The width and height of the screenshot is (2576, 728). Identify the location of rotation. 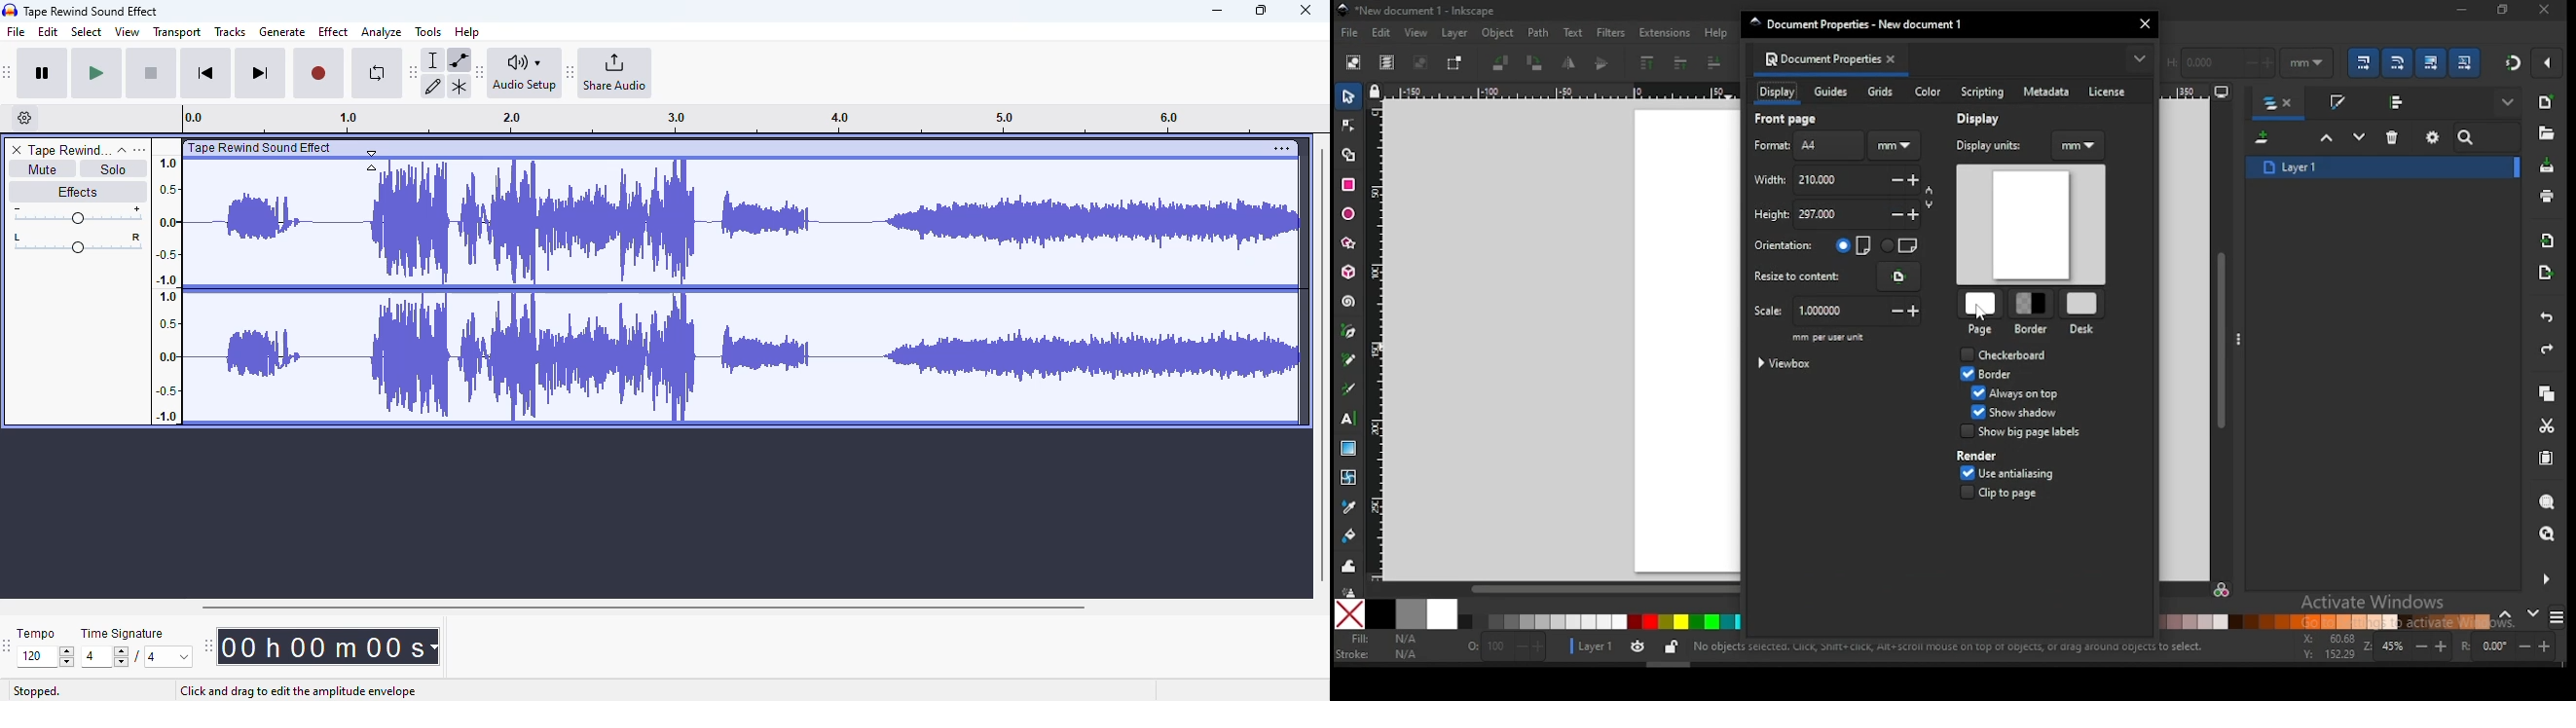
(2512, 646).